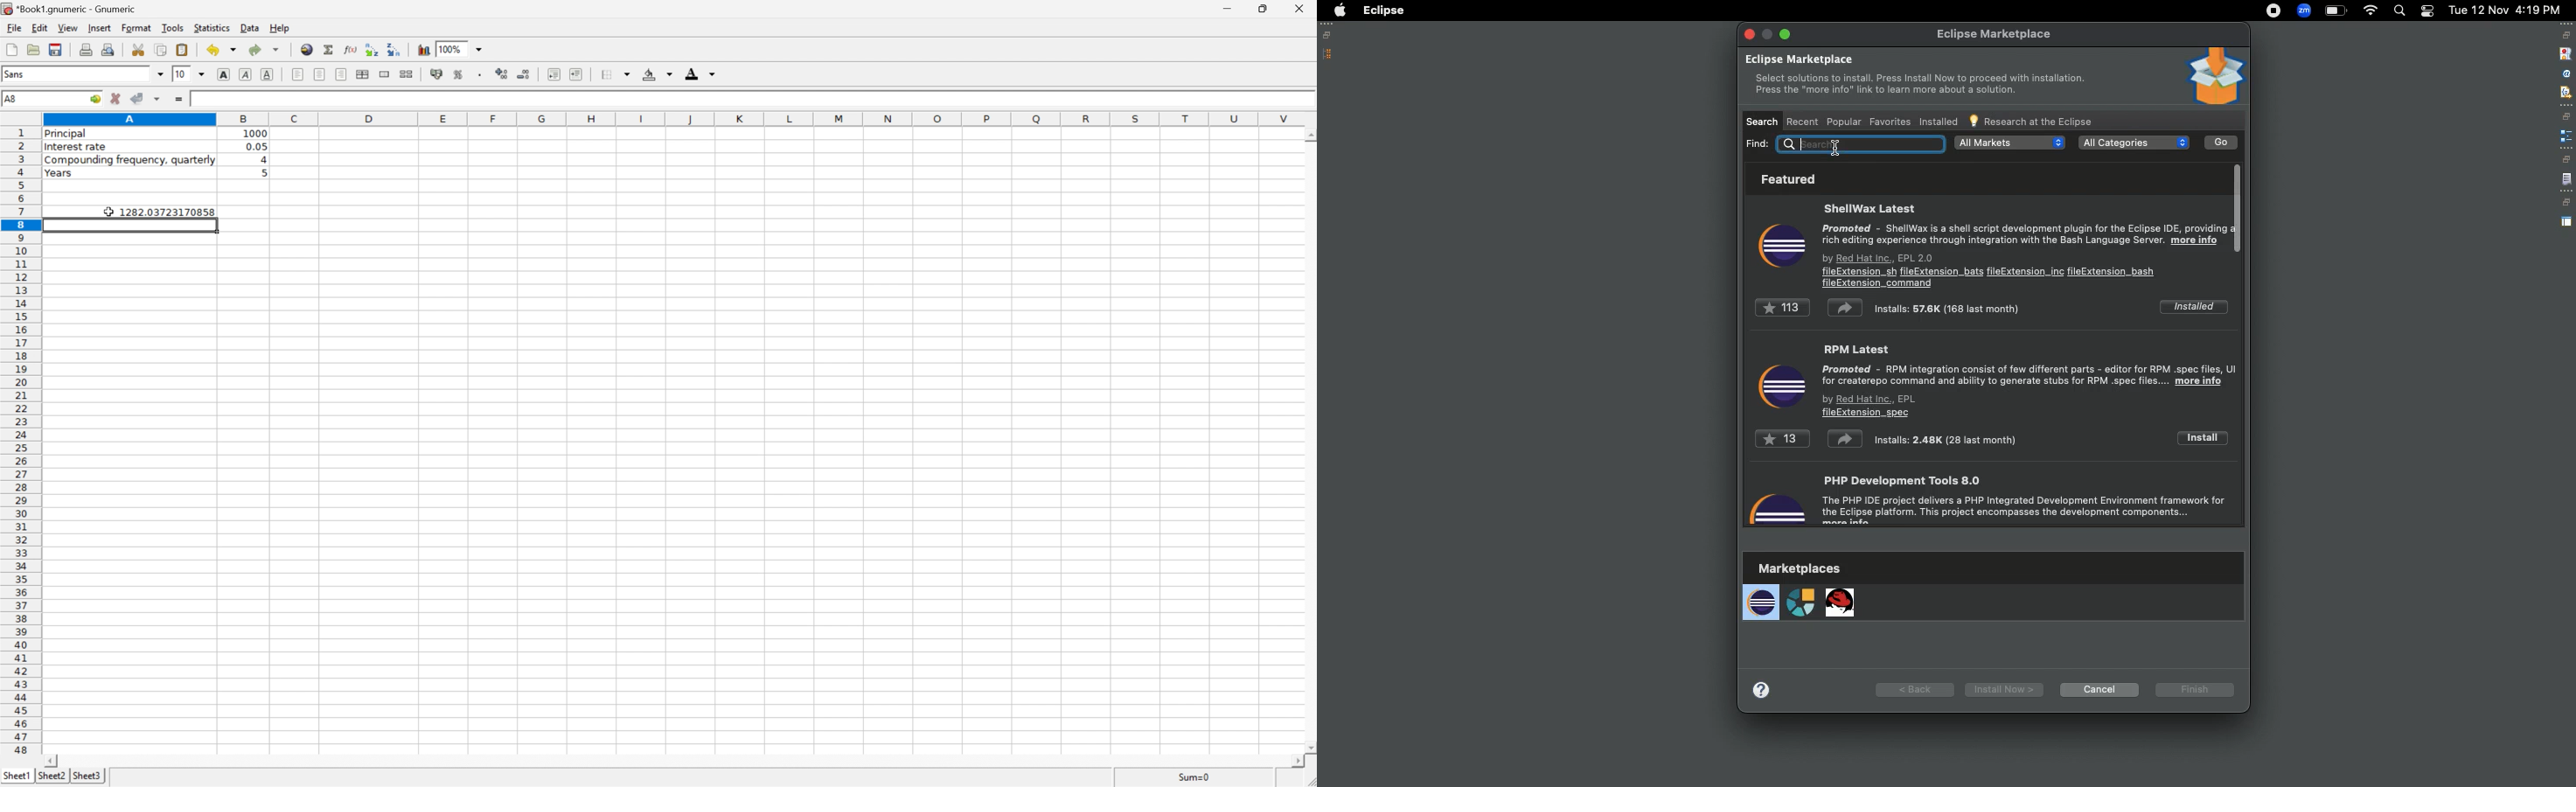  I want to click on 0.05, so click(257, 146).